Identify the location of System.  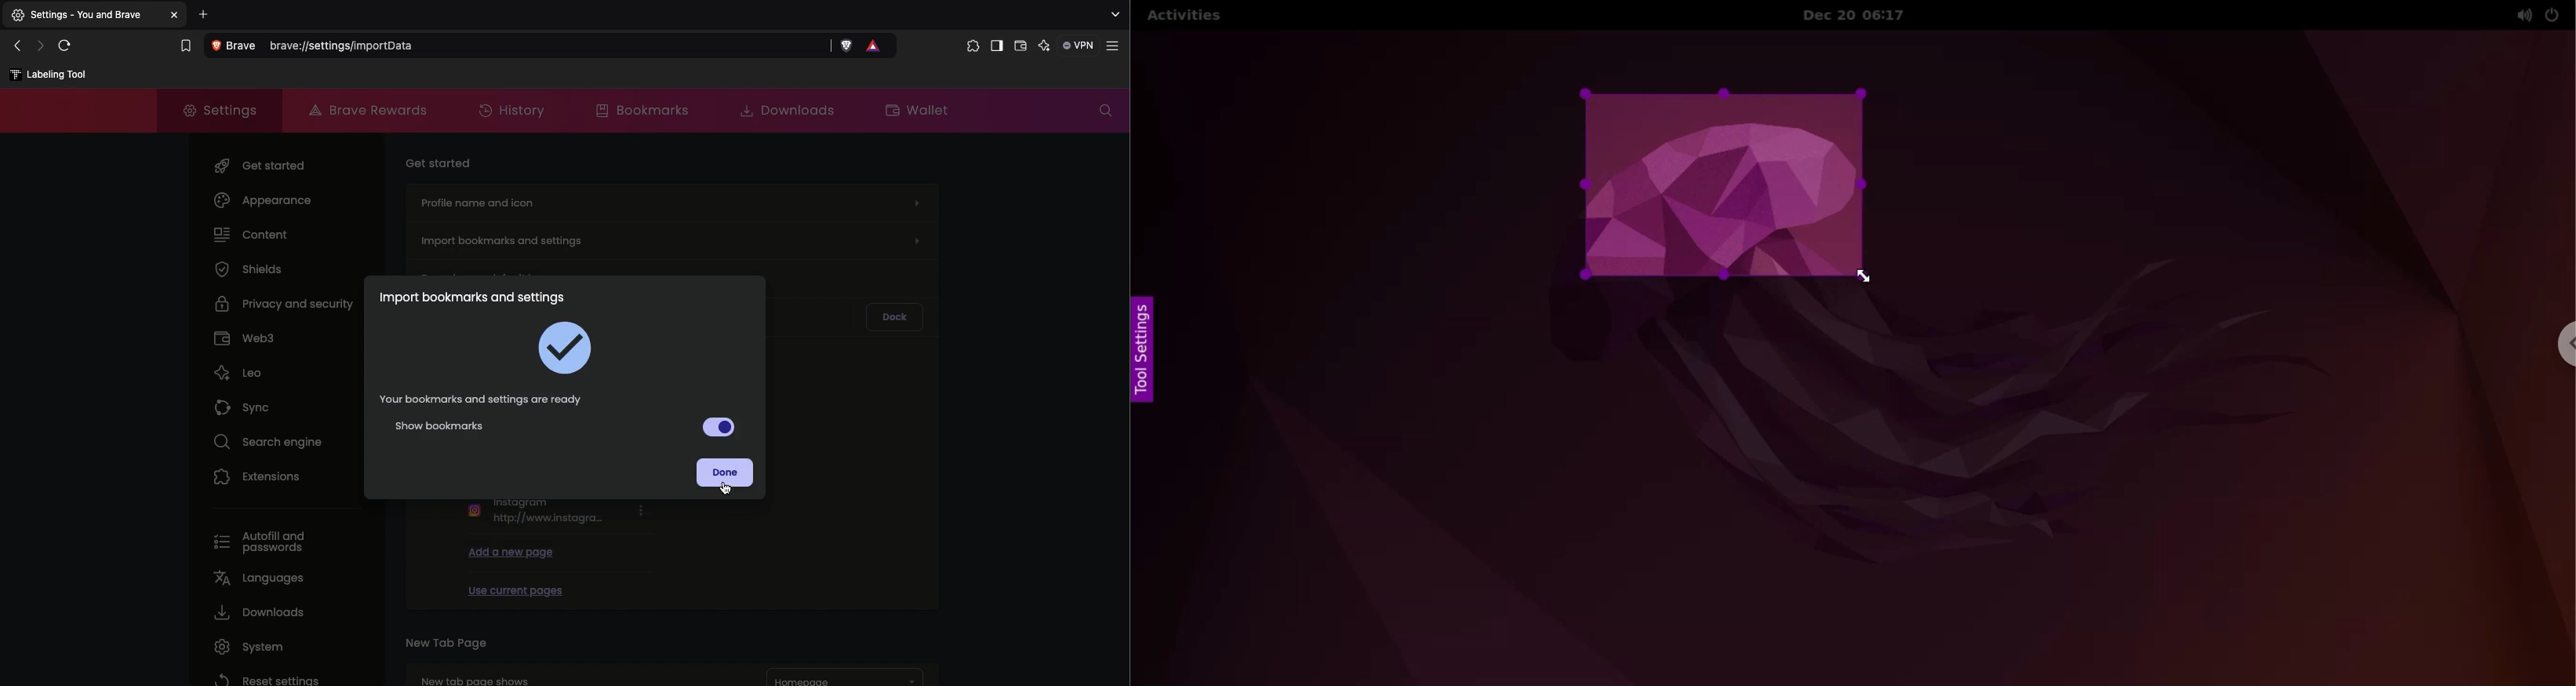
(245, 647).